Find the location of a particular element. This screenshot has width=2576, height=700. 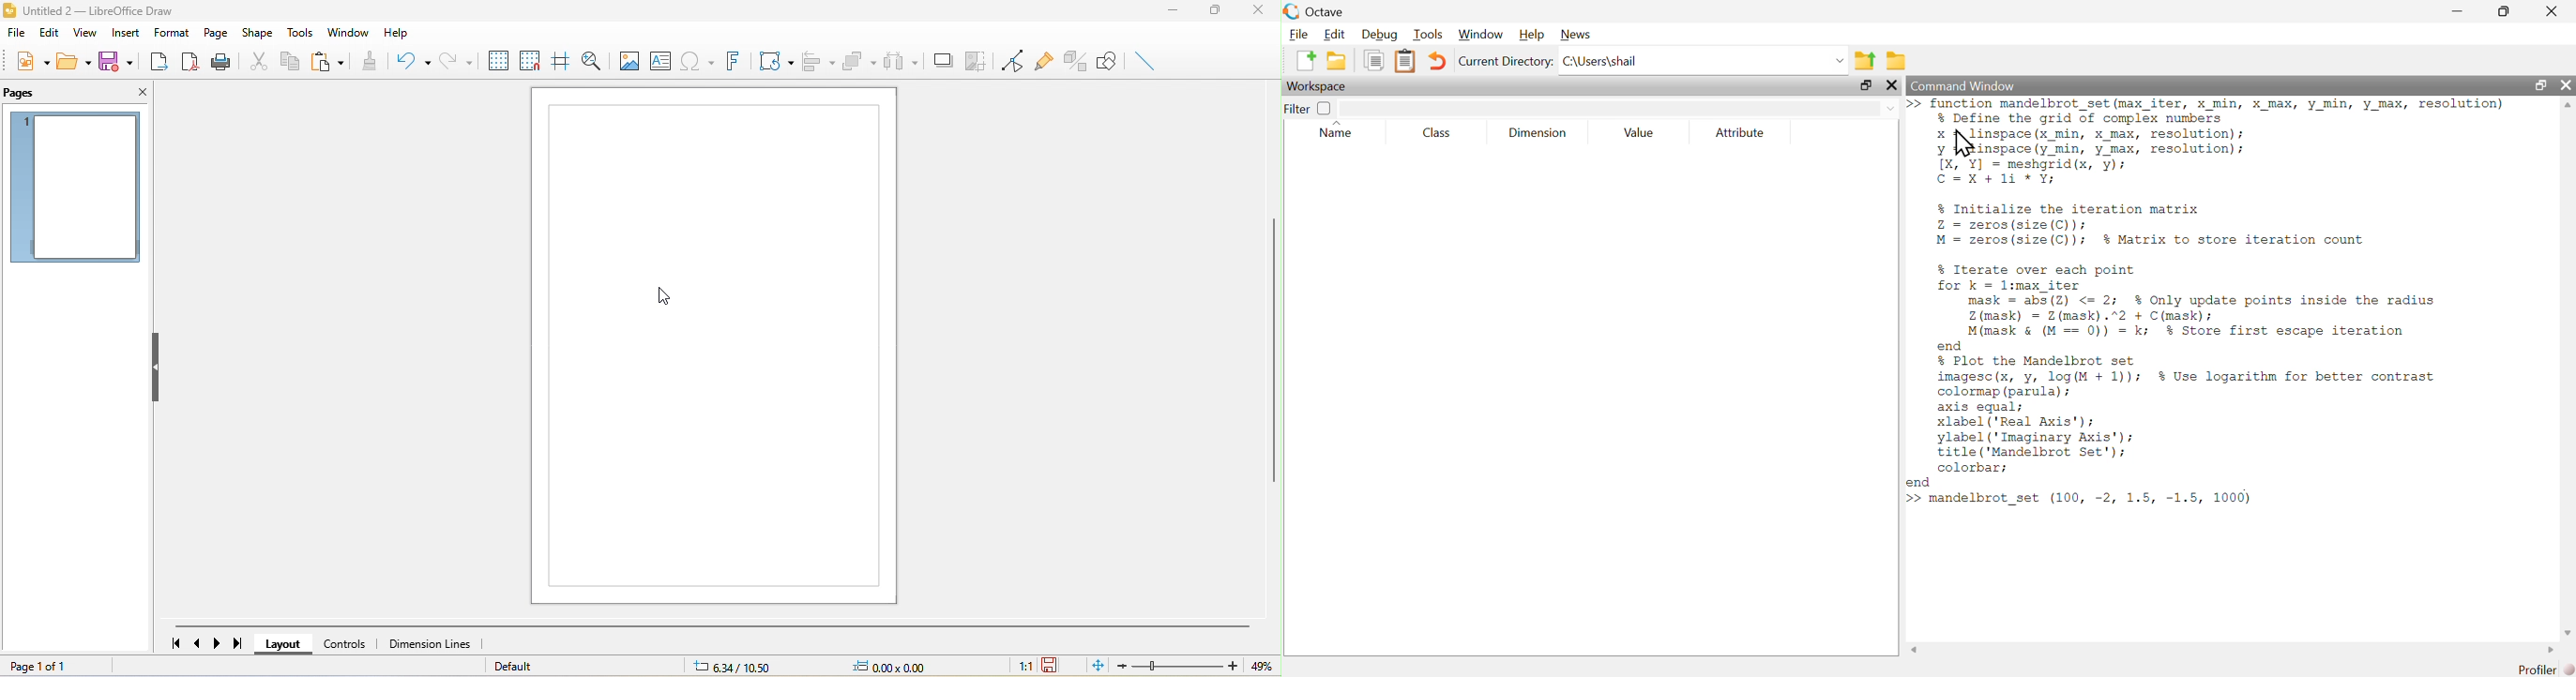

layout is located at coordinates (285, 644).